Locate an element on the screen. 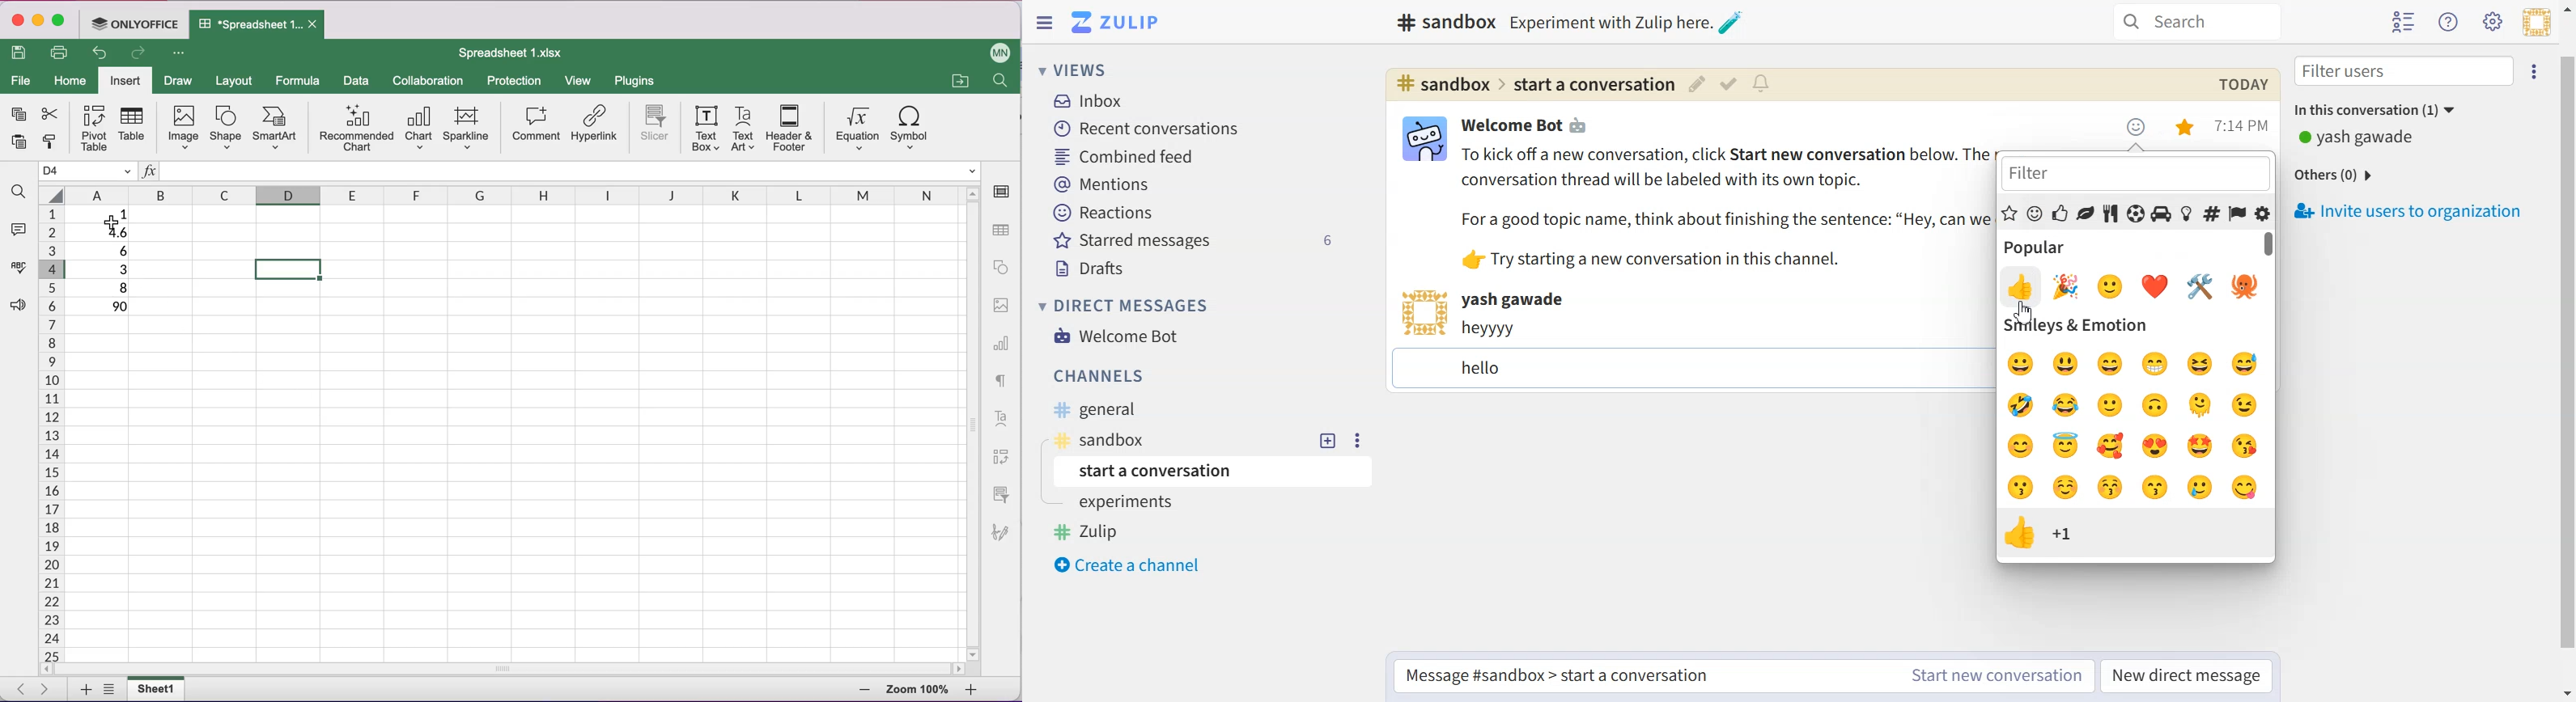 The image size is (2576, 728). chart is located at coordinates (1003, 347).